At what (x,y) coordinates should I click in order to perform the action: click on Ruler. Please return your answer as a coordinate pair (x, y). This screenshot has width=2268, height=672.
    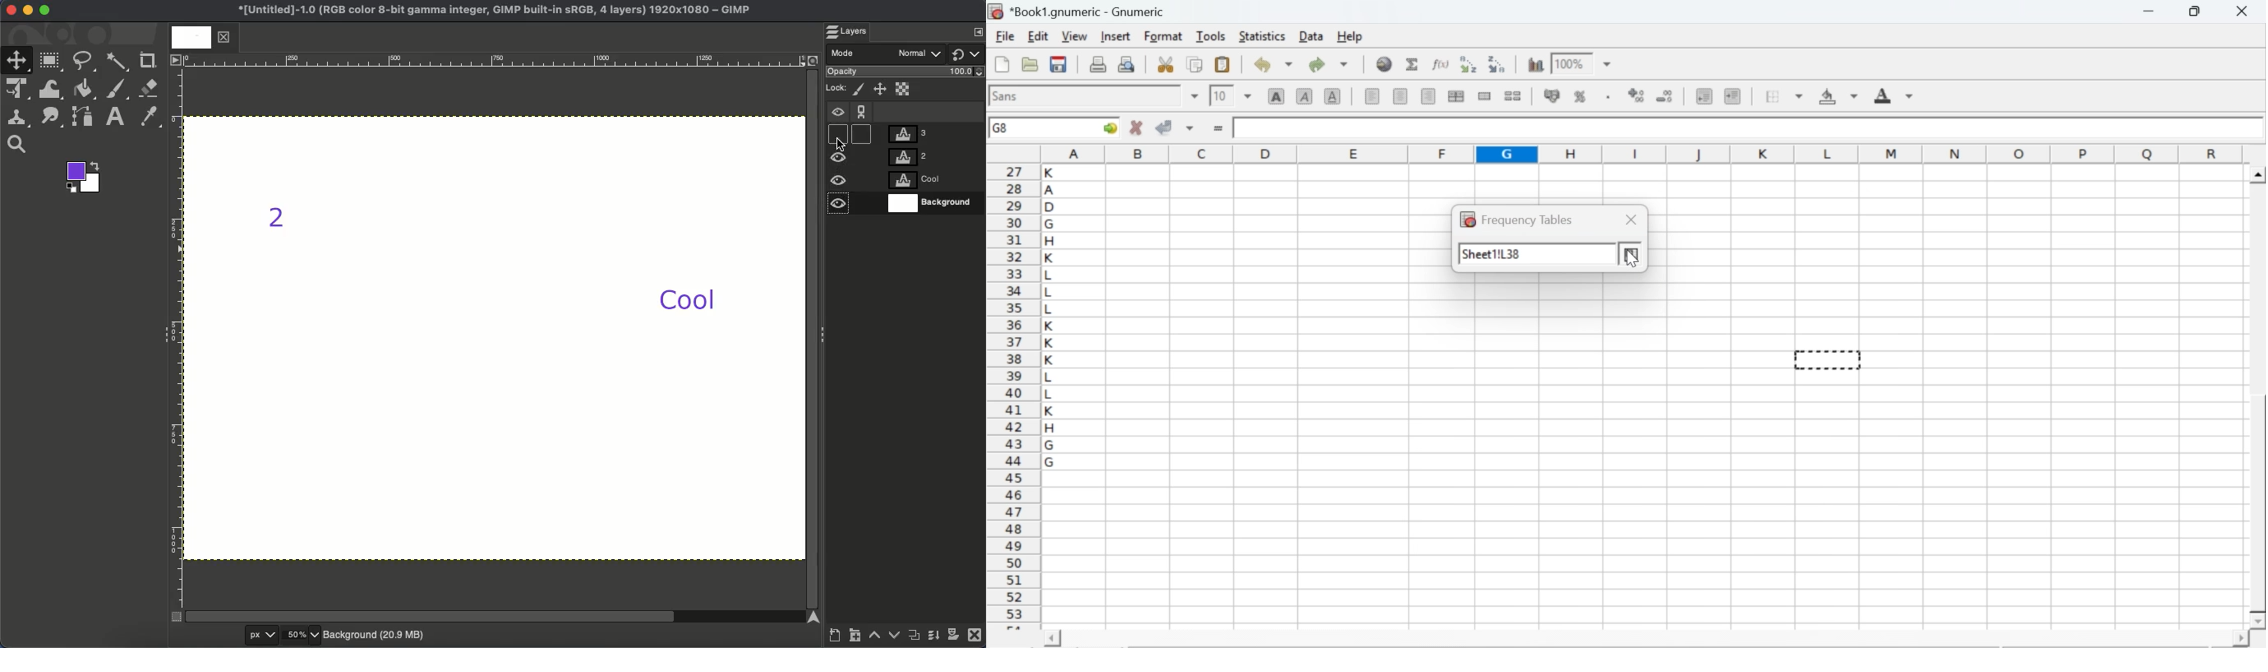
    Looking at the image, I should click on (176, 339).